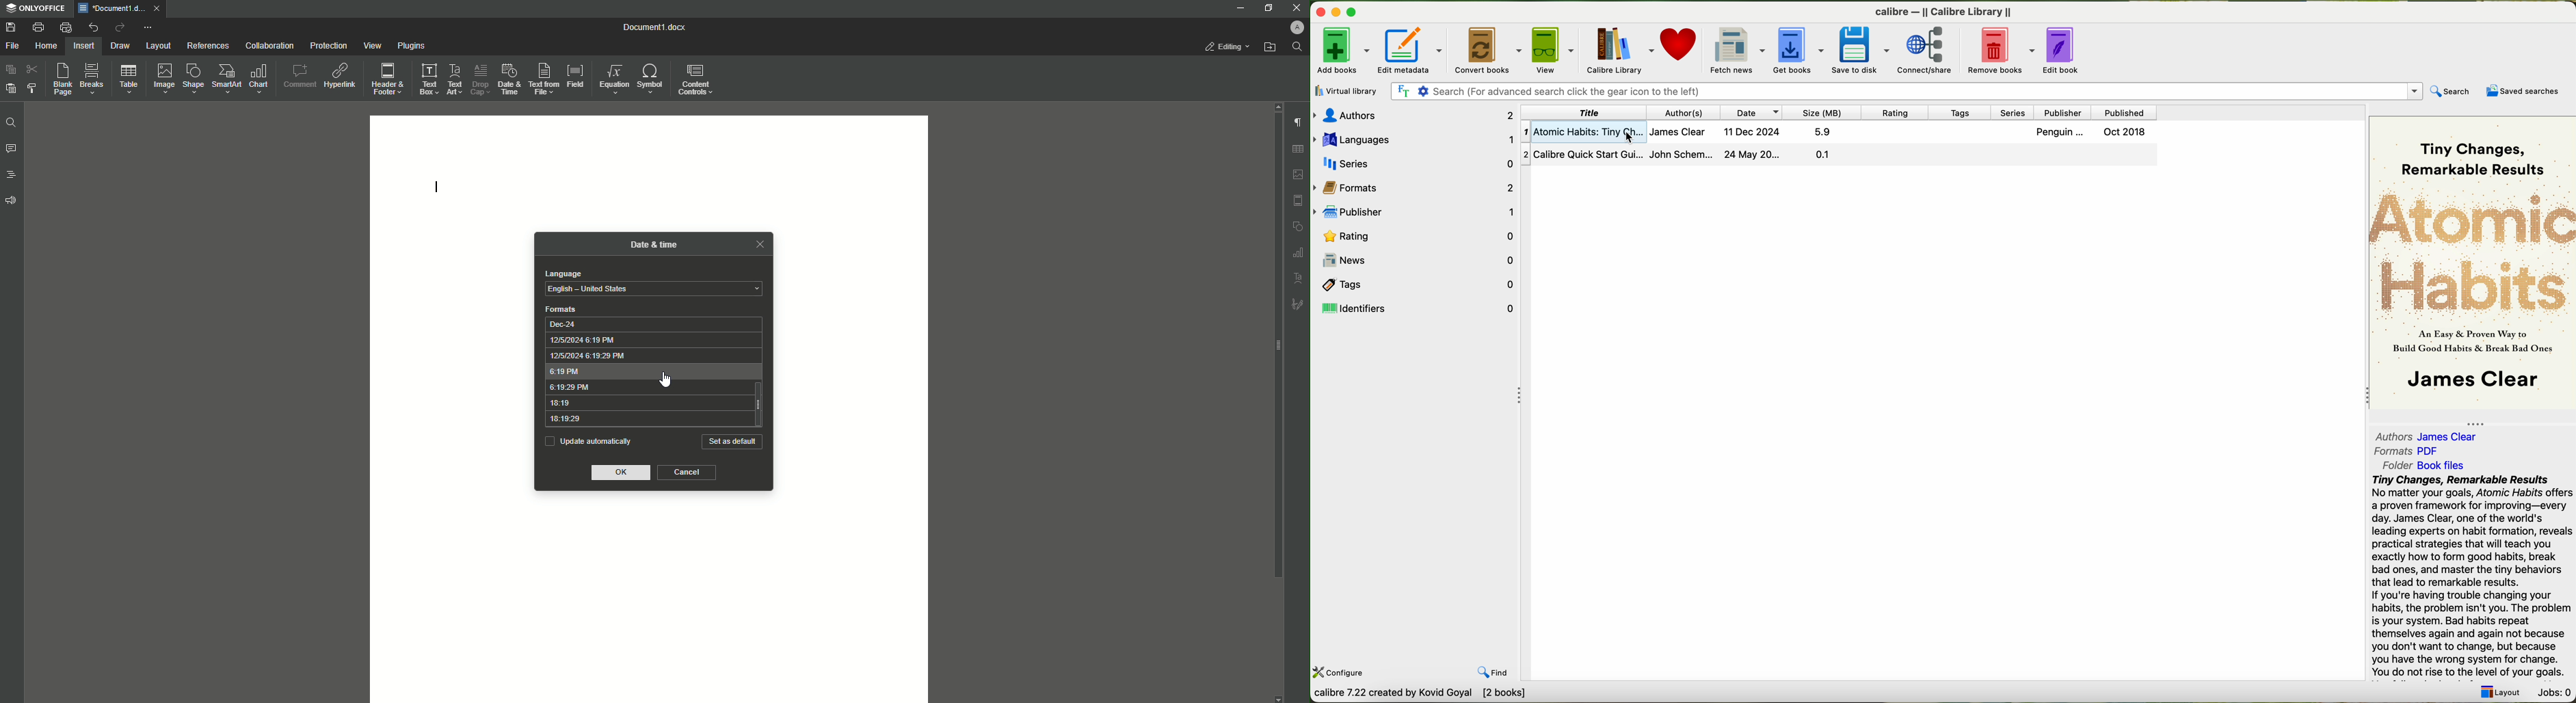  I want to click on Text From File, so click(544, 79).